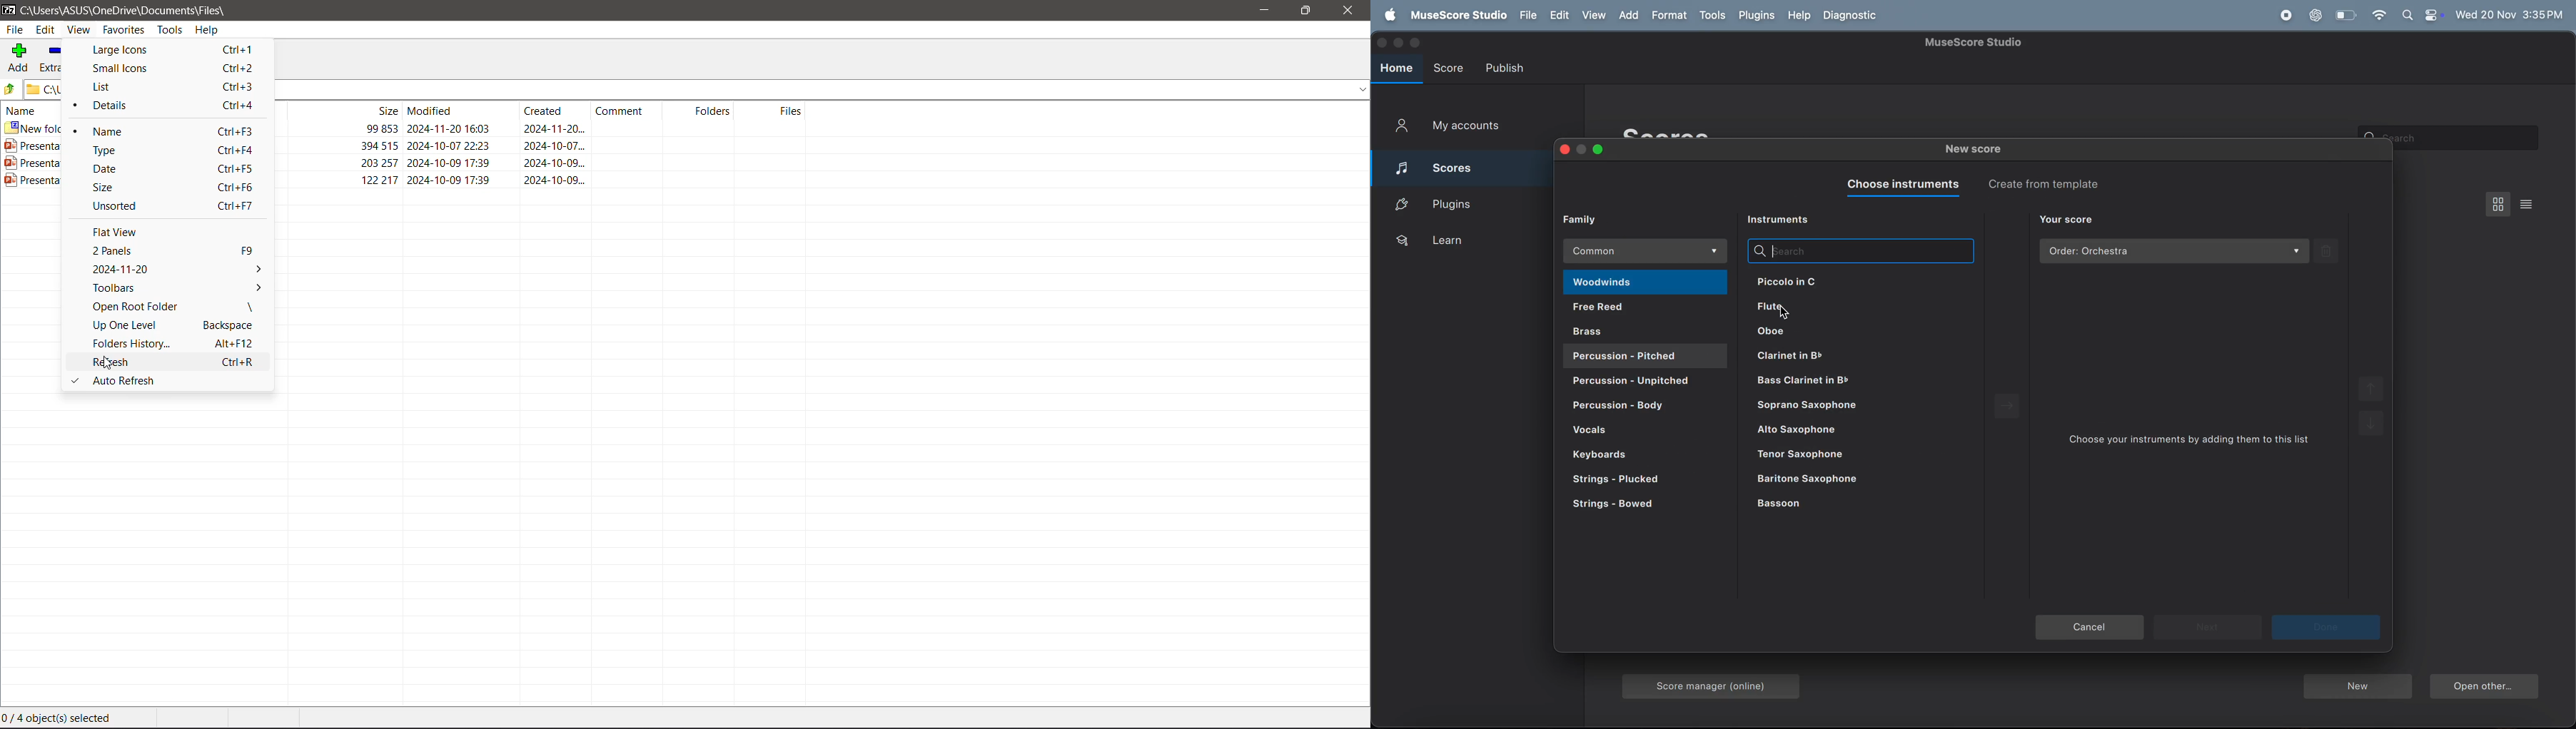 The height and width of the screenshot is (756, 2576). What do you see at coordinates (1562, 151) in the screenshot?
I see `close` at bounding box center [1562, 151].